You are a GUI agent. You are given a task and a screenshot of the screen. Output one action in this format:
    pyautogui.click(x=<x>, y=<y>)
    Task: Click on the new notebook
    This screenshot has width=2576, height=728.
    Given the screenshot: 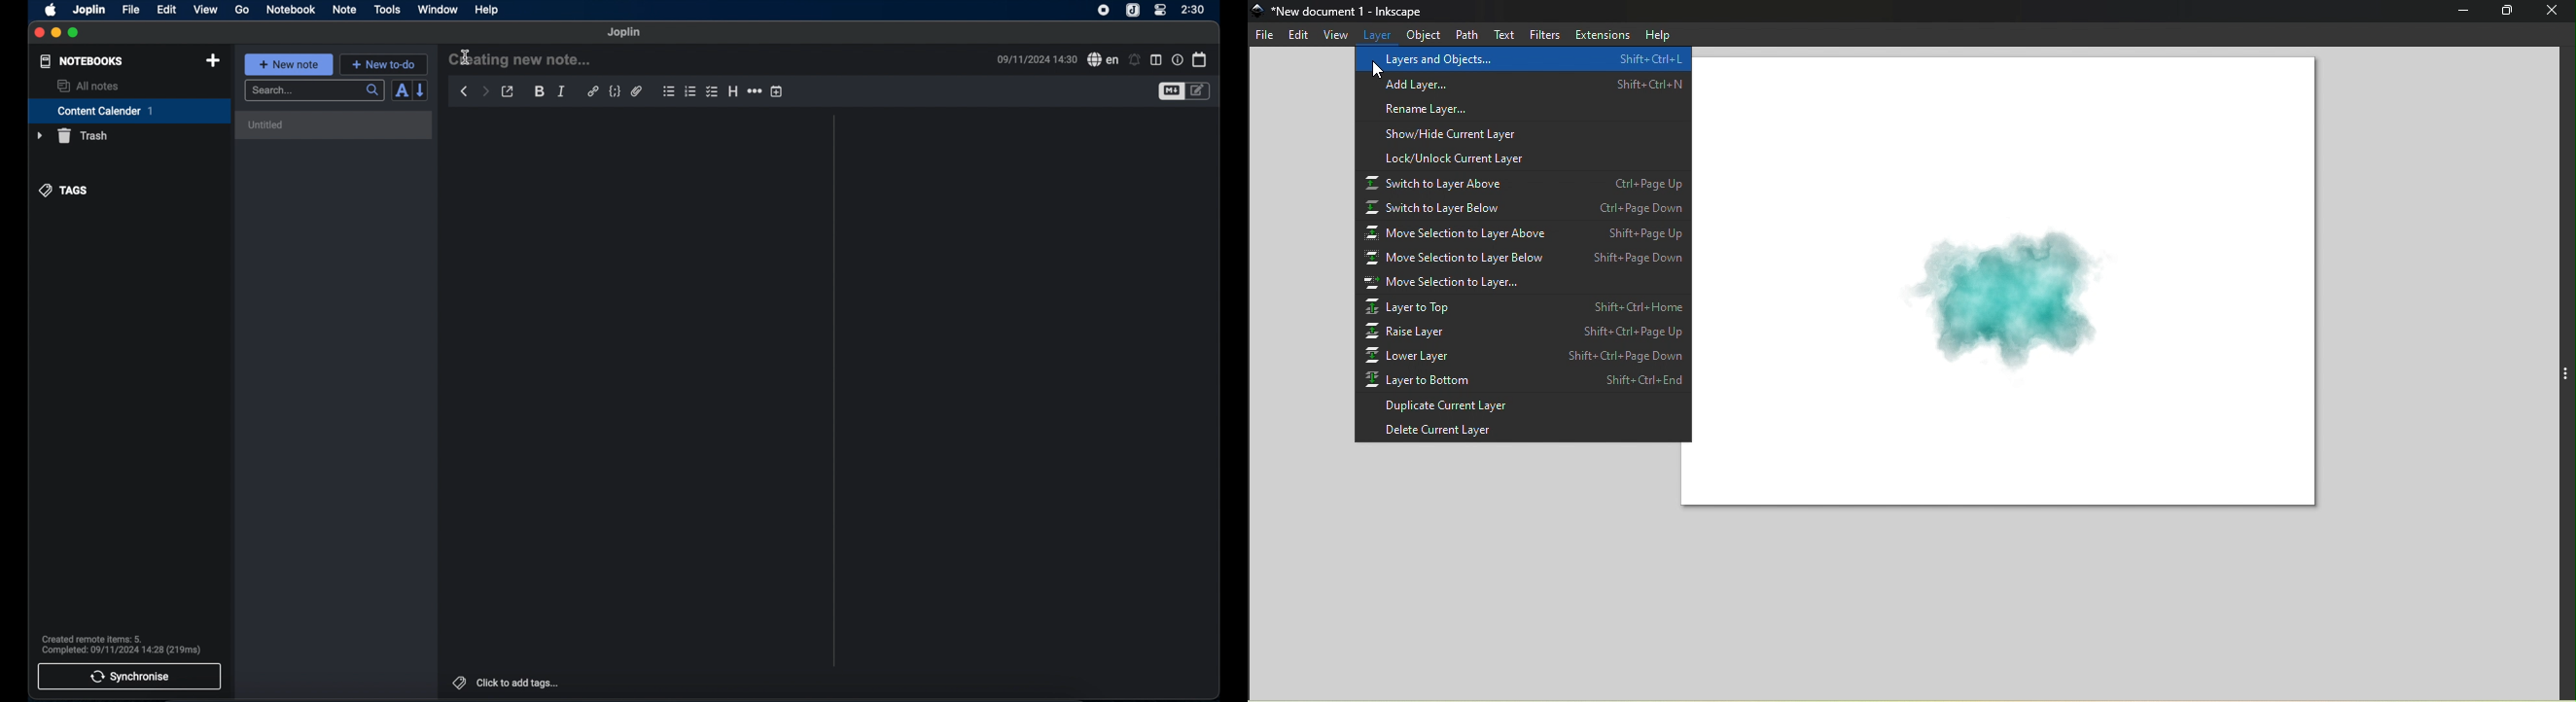 What is the action you would take?
    pyautogui.click(x=214, y=61)
    